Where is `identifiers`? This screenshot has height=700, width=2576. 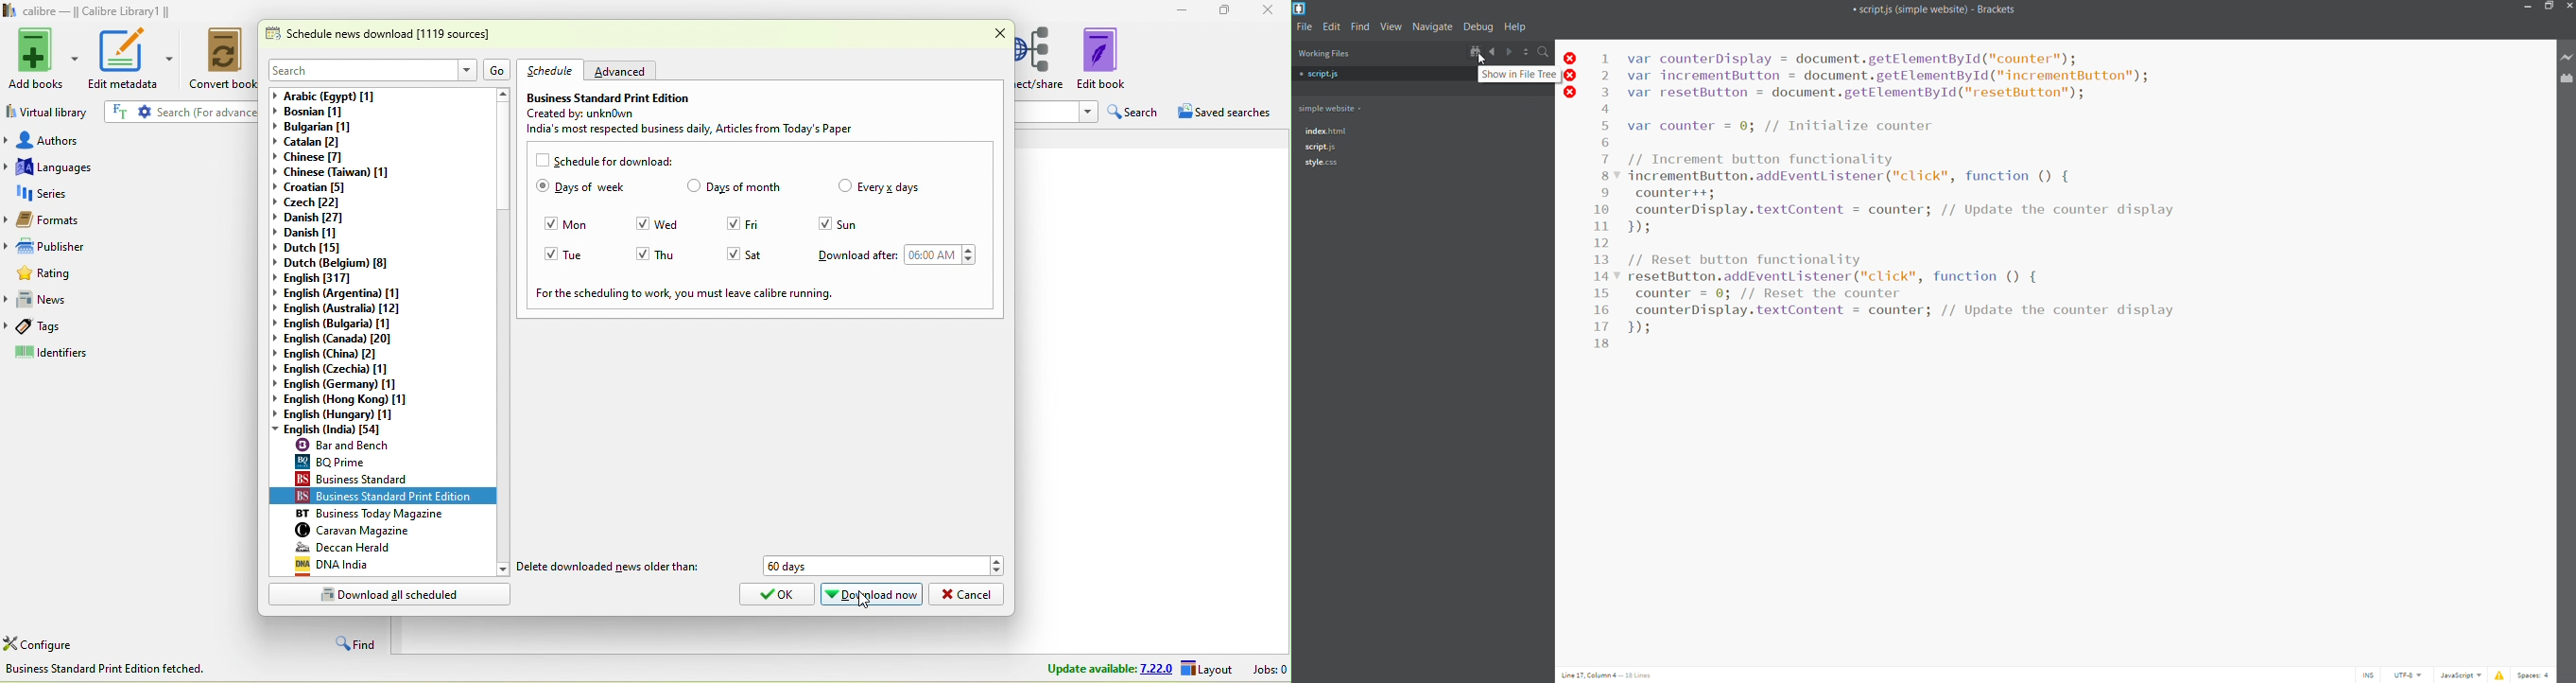
identifiers is located at coordinates (130, 356).